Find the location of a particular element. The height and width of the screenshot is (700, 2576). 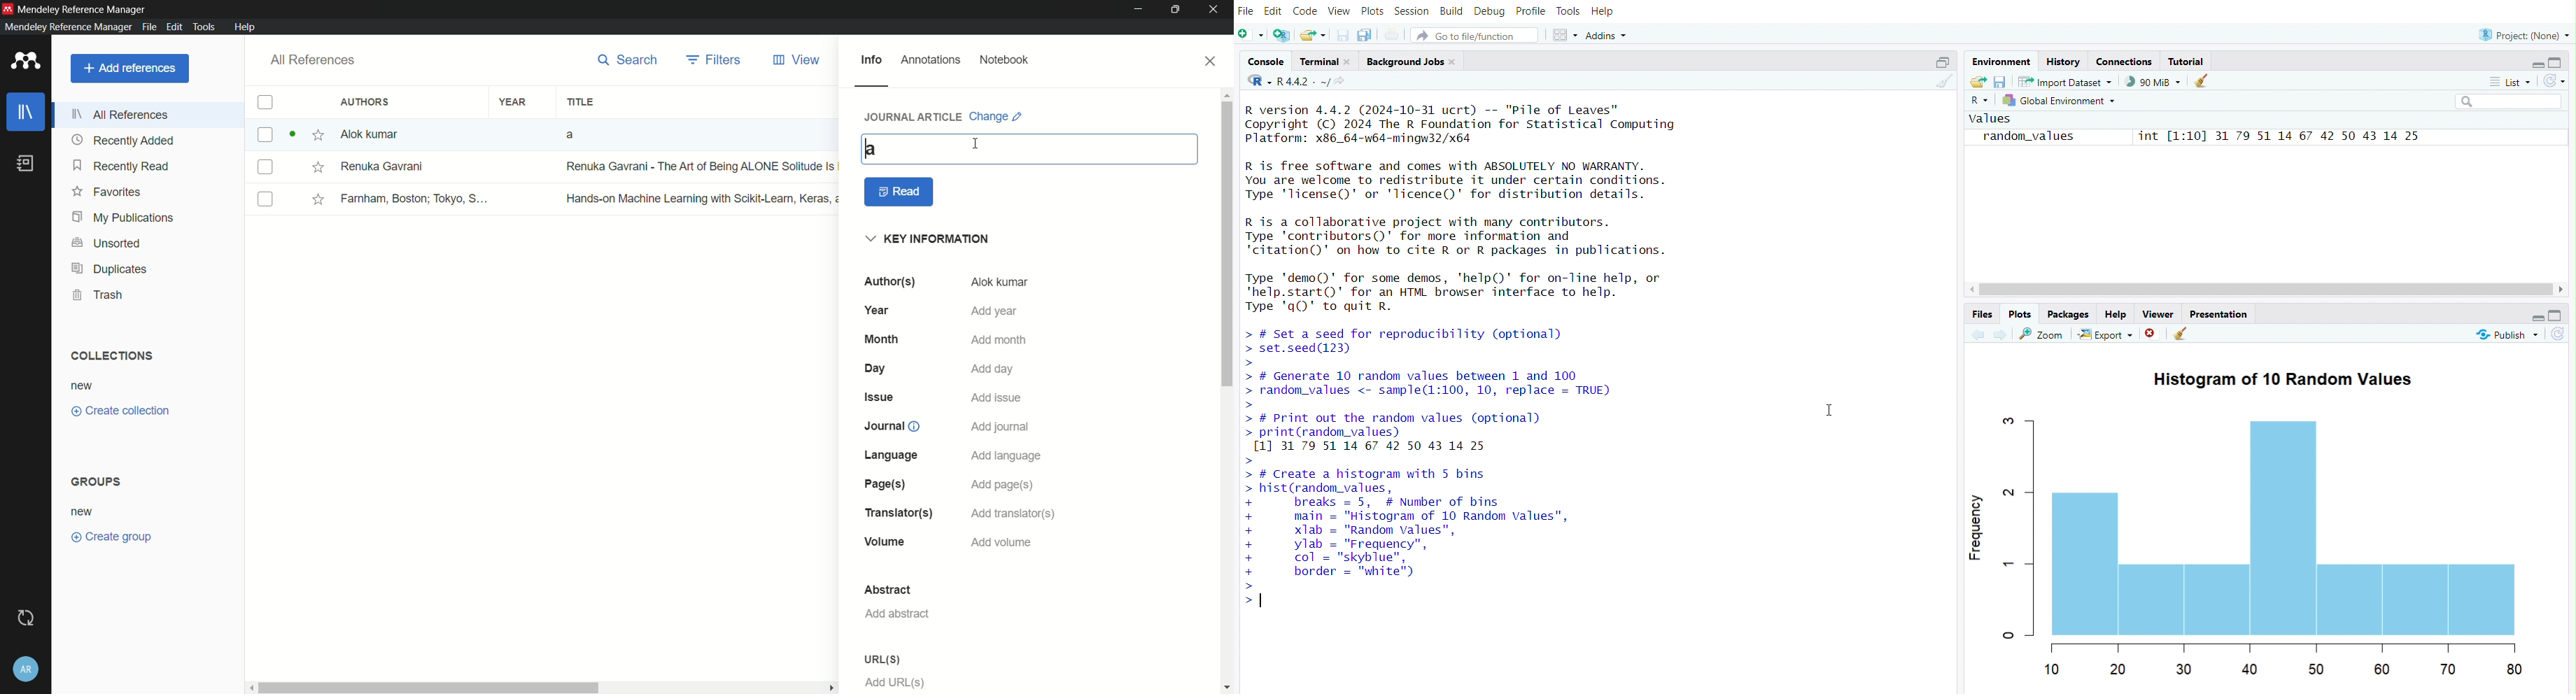

key information is located at coordinates (930, 240).